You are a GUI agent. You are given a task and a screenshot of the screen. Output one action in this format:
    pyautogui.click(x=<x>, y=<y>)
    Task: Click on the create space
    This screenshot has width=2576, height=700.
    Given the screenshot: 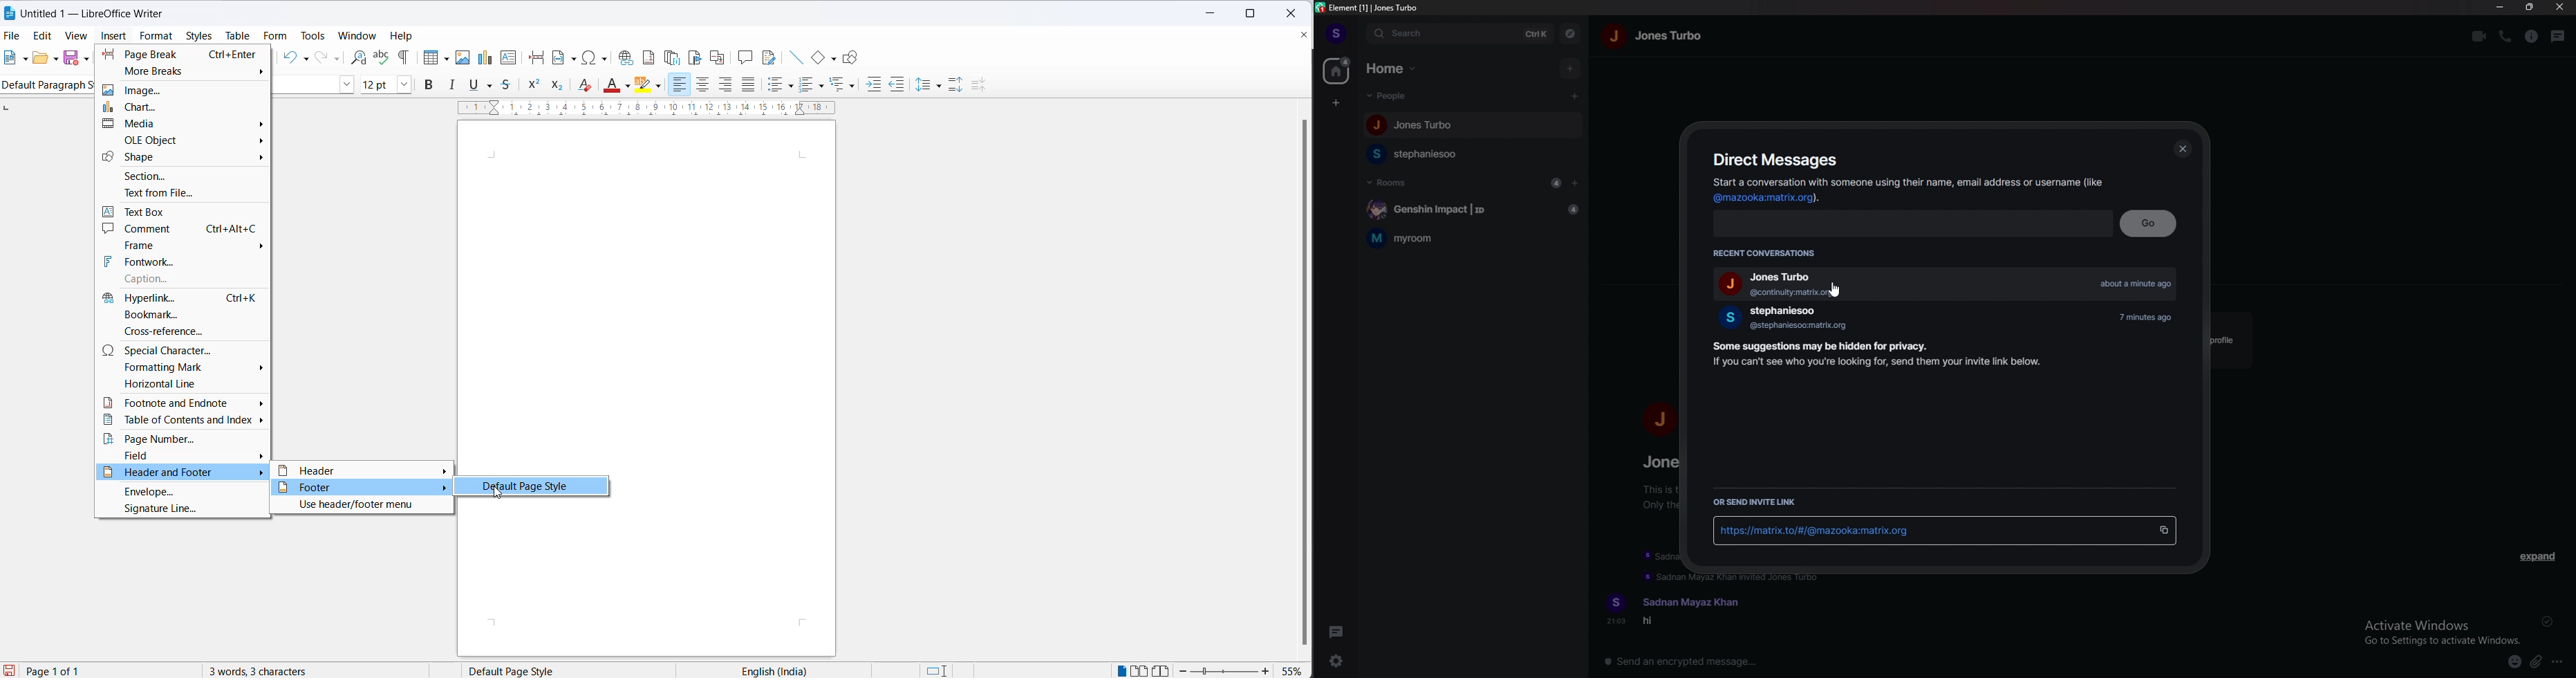 What is the action you would take?
    pyautogui.click(x=1337, y=104)
    